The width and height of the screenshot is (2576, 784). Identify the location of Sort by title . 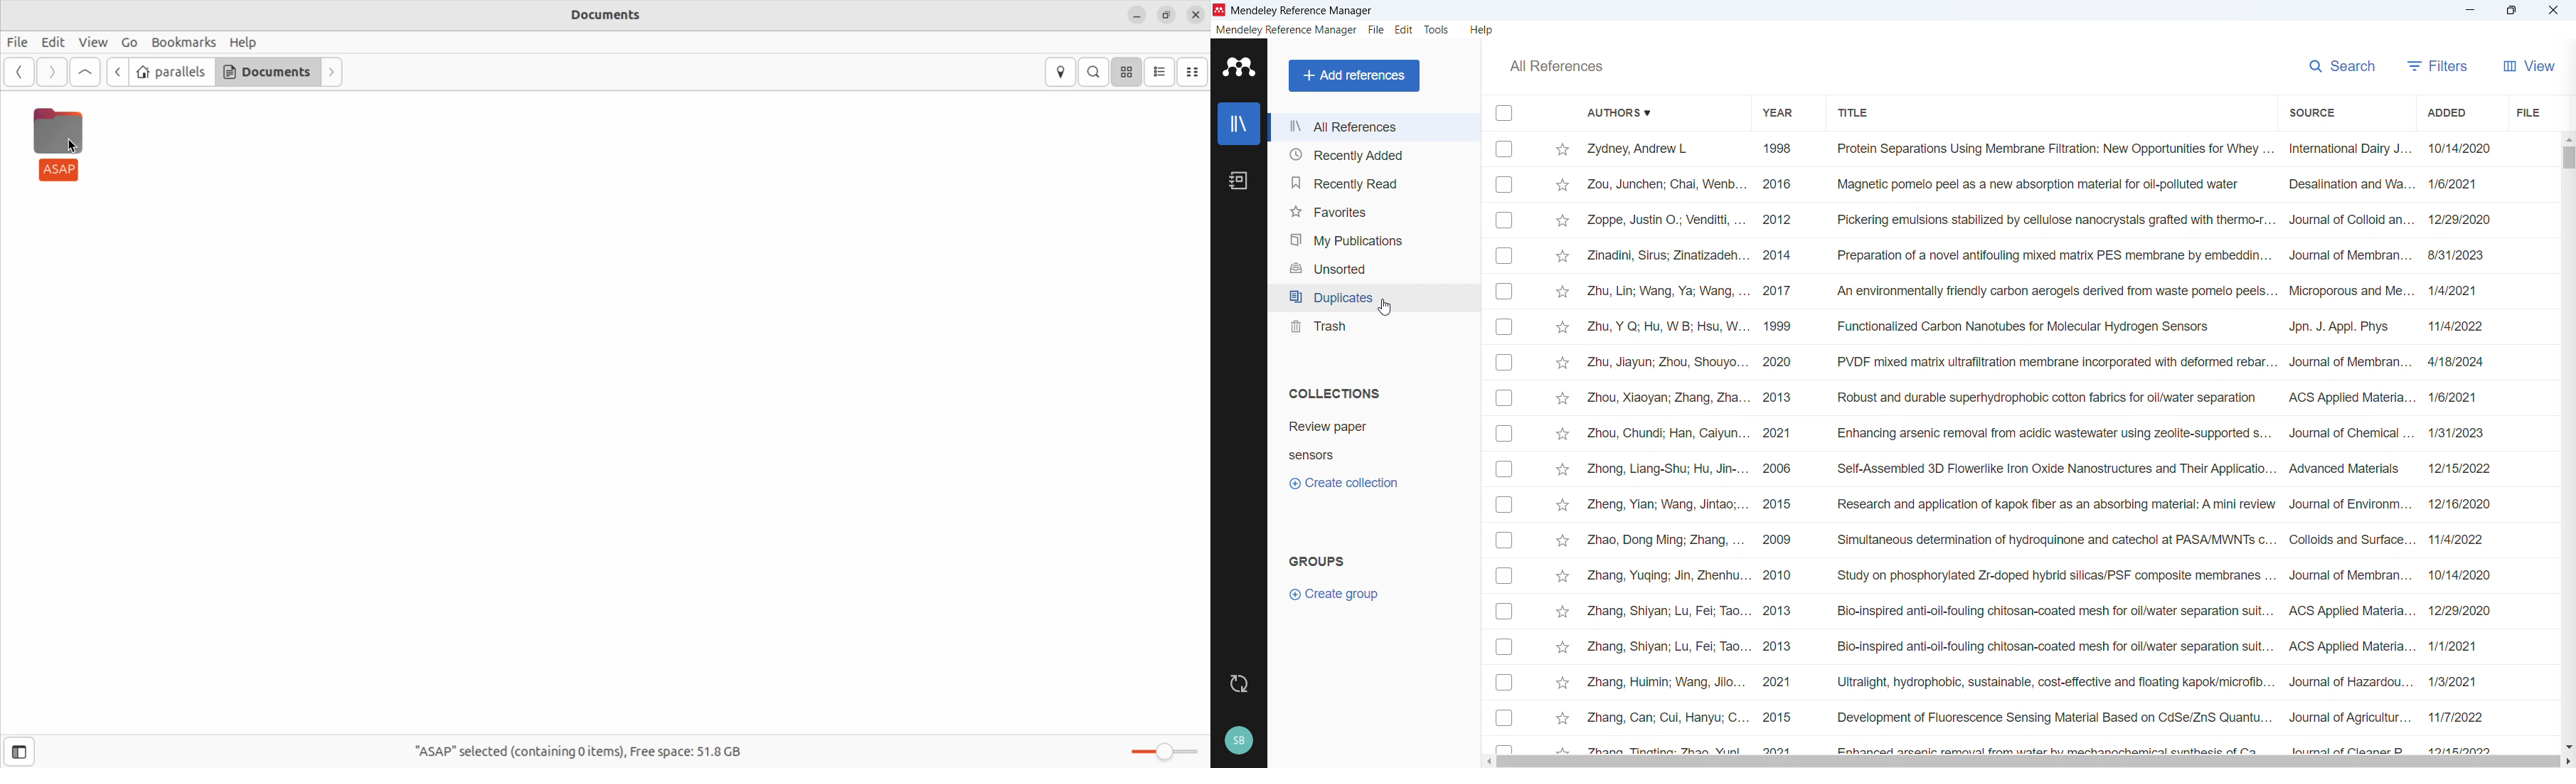
(1858, 112).